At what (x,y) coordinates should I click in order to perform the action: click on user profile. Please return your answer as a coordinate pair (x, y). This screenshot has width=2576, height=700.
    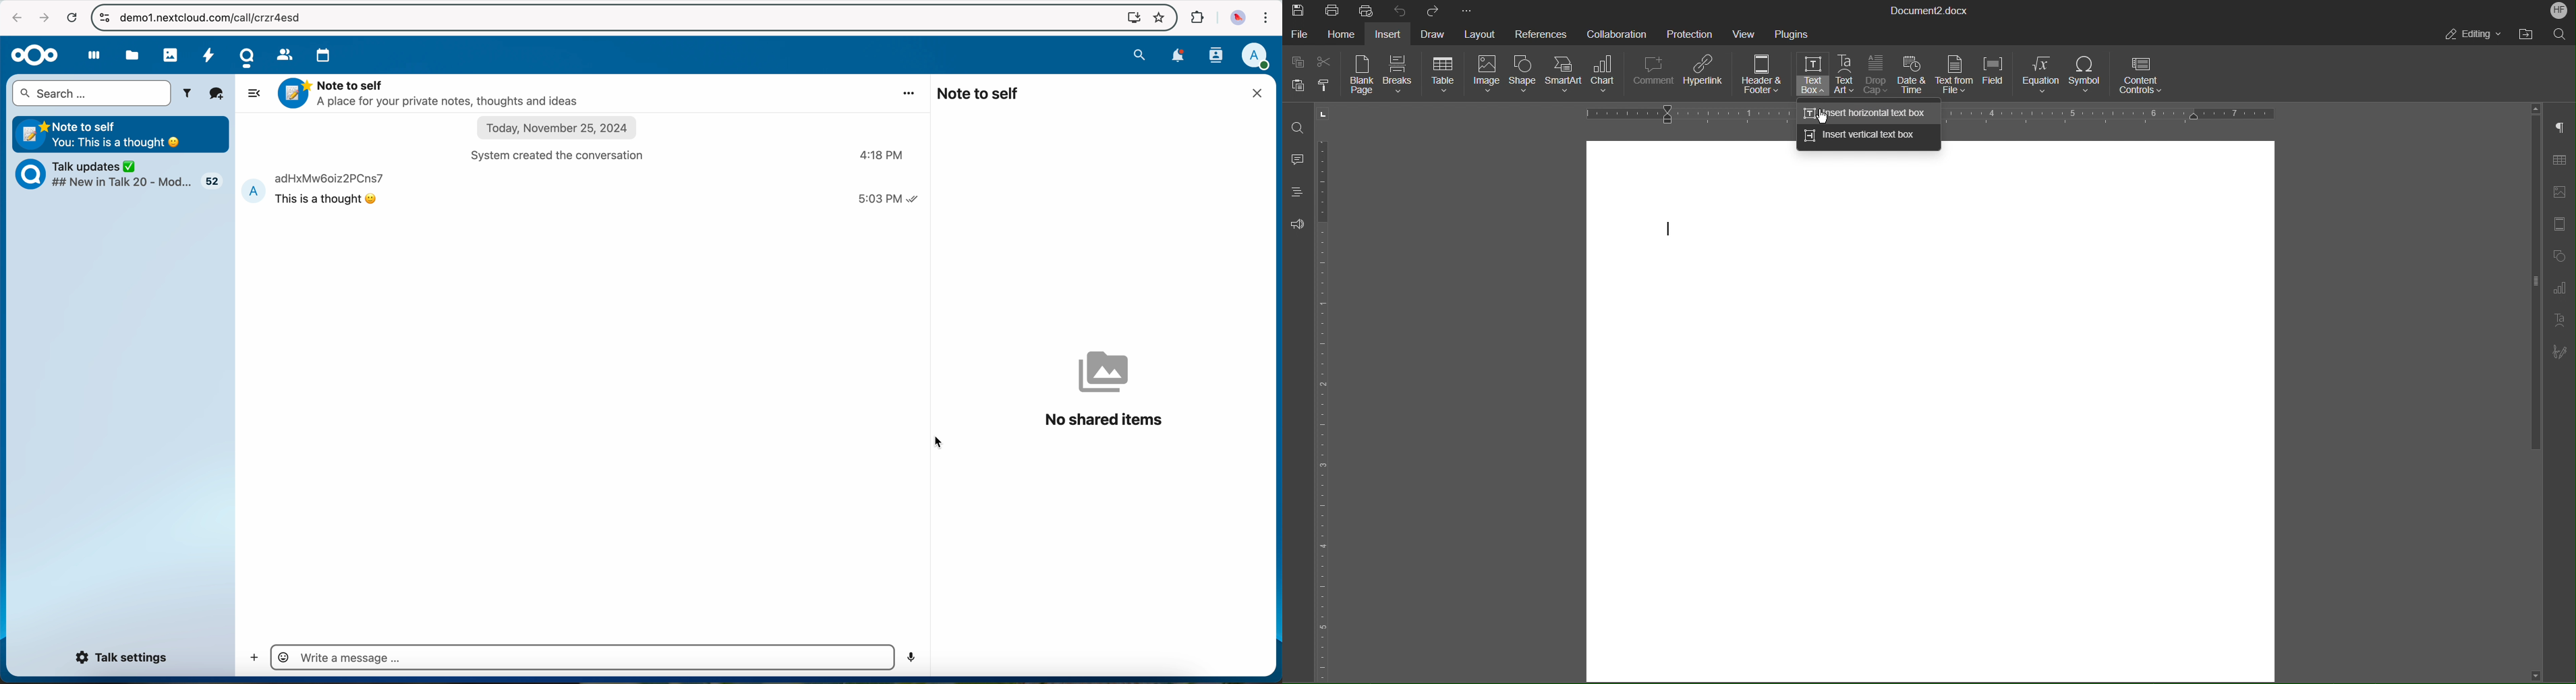
    Looking at the image, I should click on (1260, 56).